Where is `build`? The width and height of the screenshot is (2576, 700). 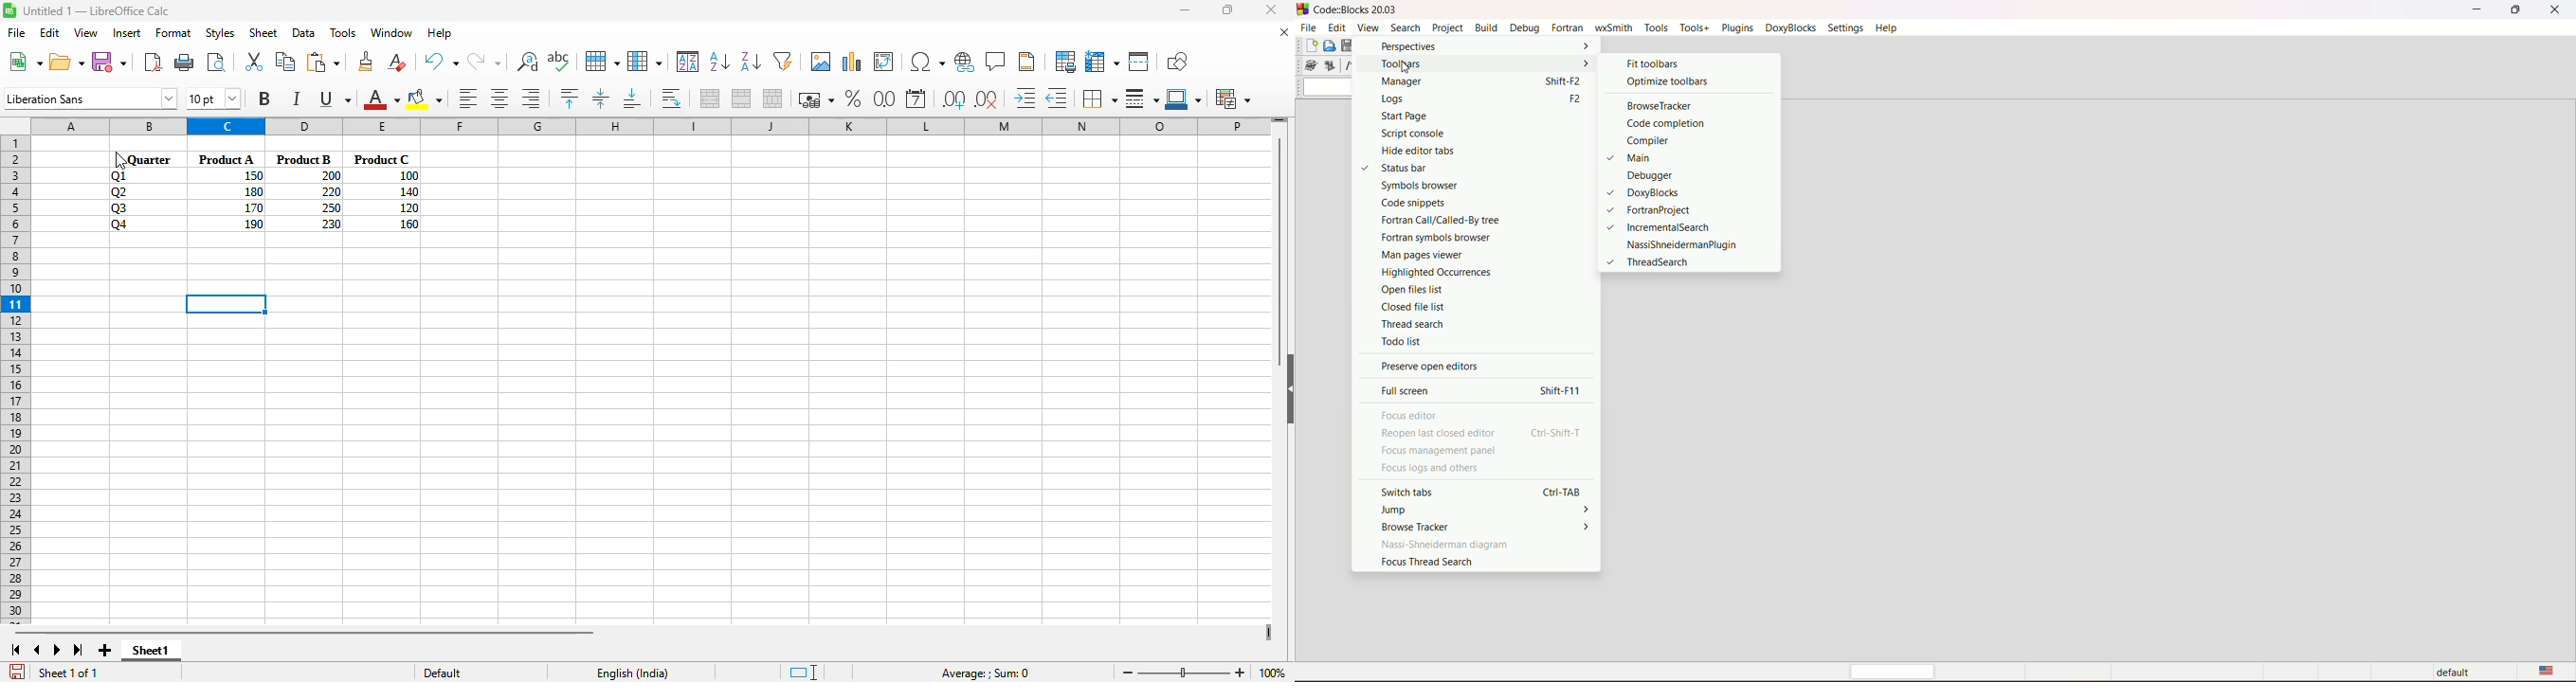
build is located at coordinates (1485, 28).